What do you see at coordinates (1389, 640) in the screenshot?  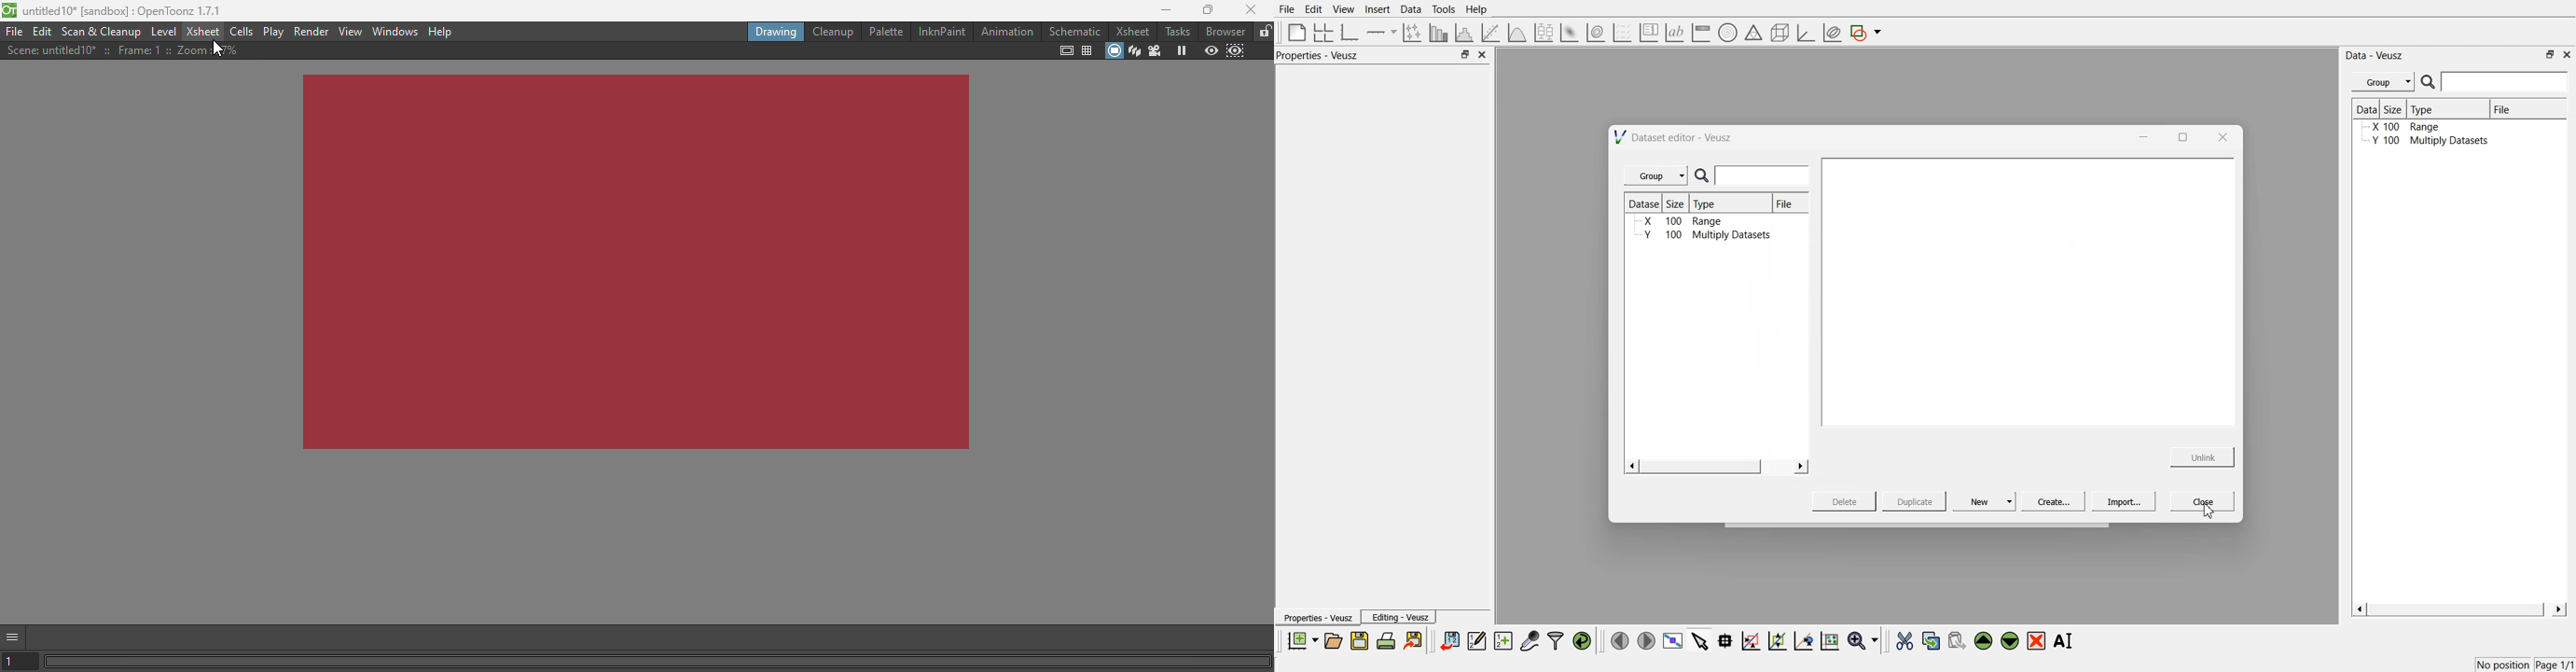 I see `print` at bounding box center [1389, 640].